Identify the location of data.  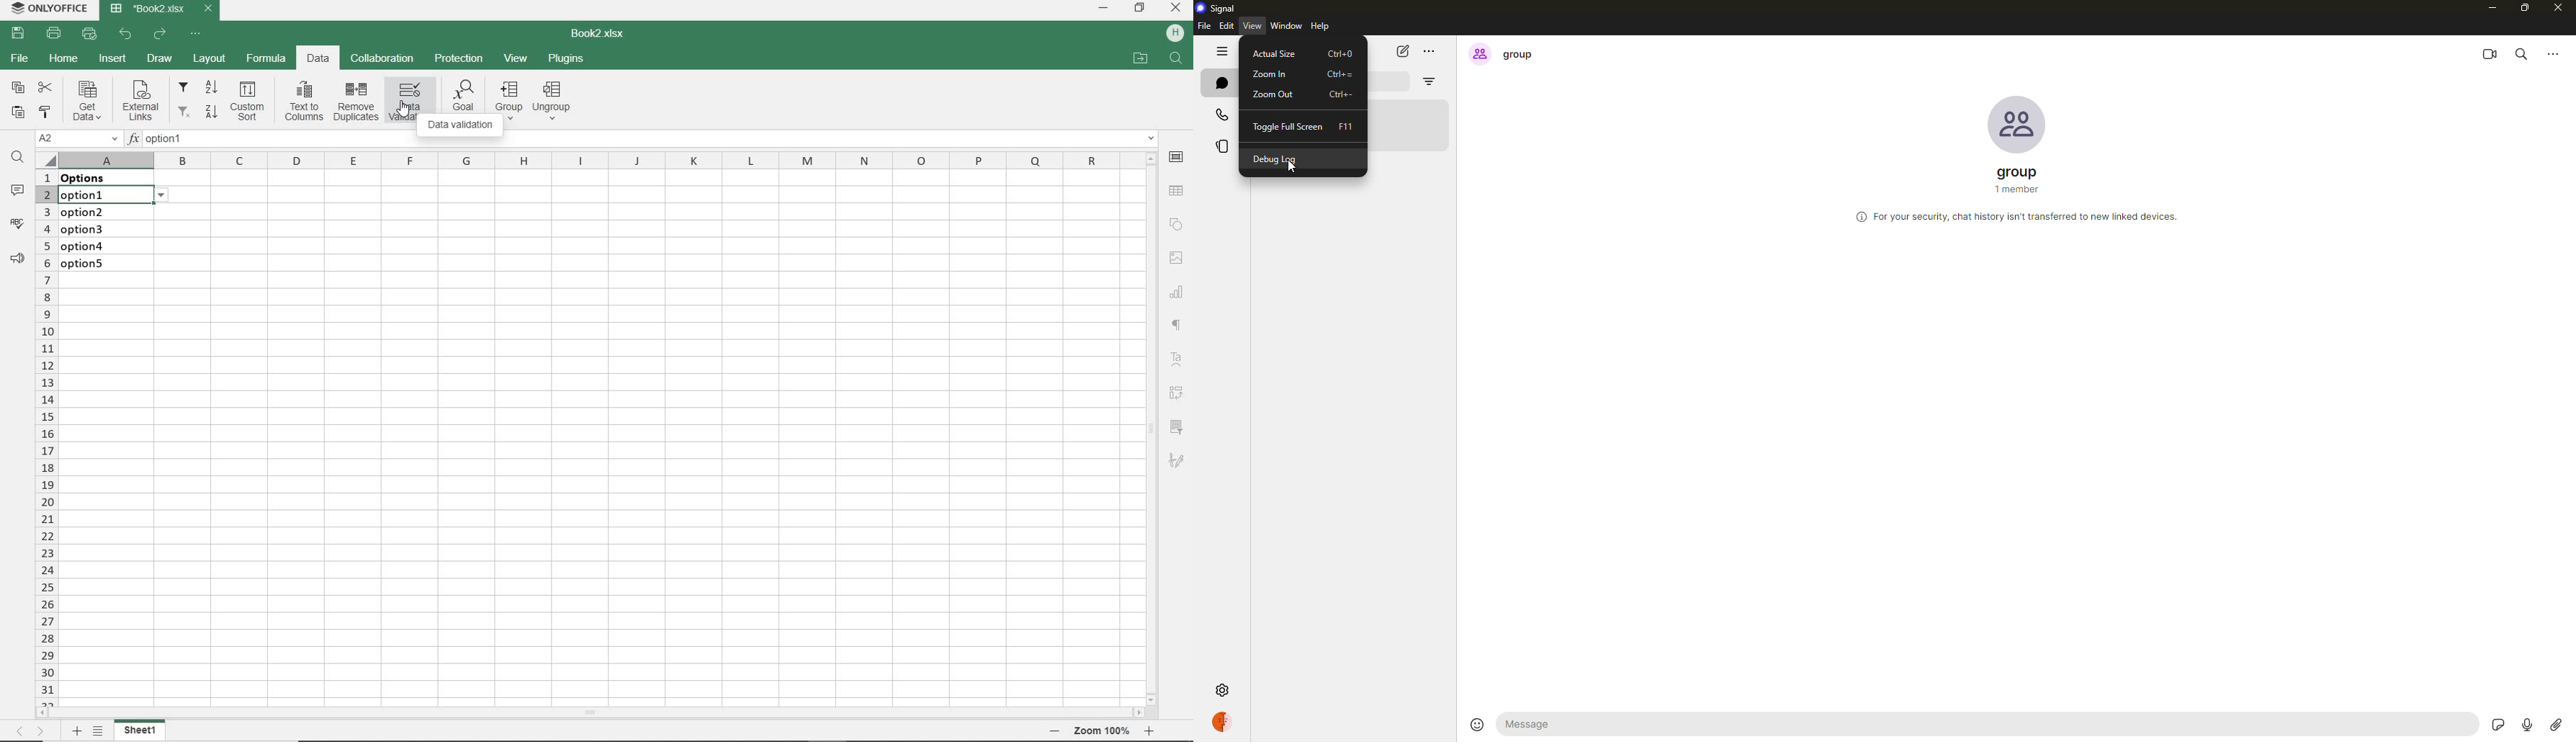
(94, 178).